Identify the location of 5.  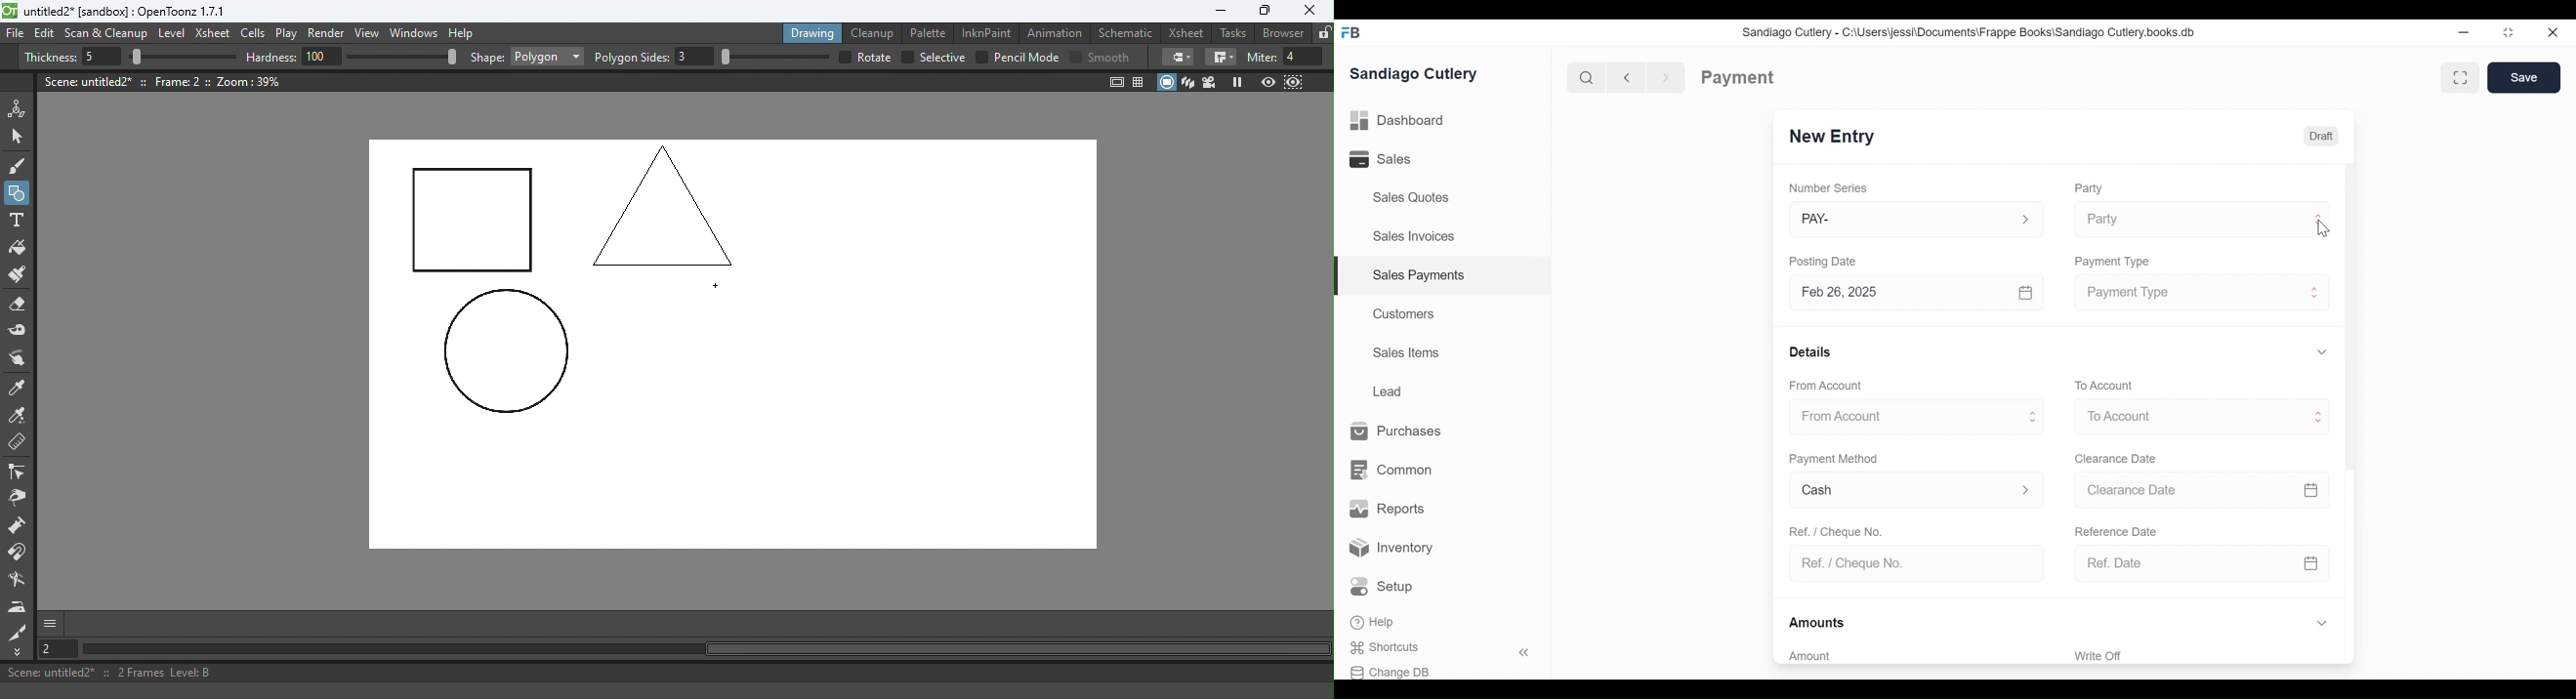
(99, 58).